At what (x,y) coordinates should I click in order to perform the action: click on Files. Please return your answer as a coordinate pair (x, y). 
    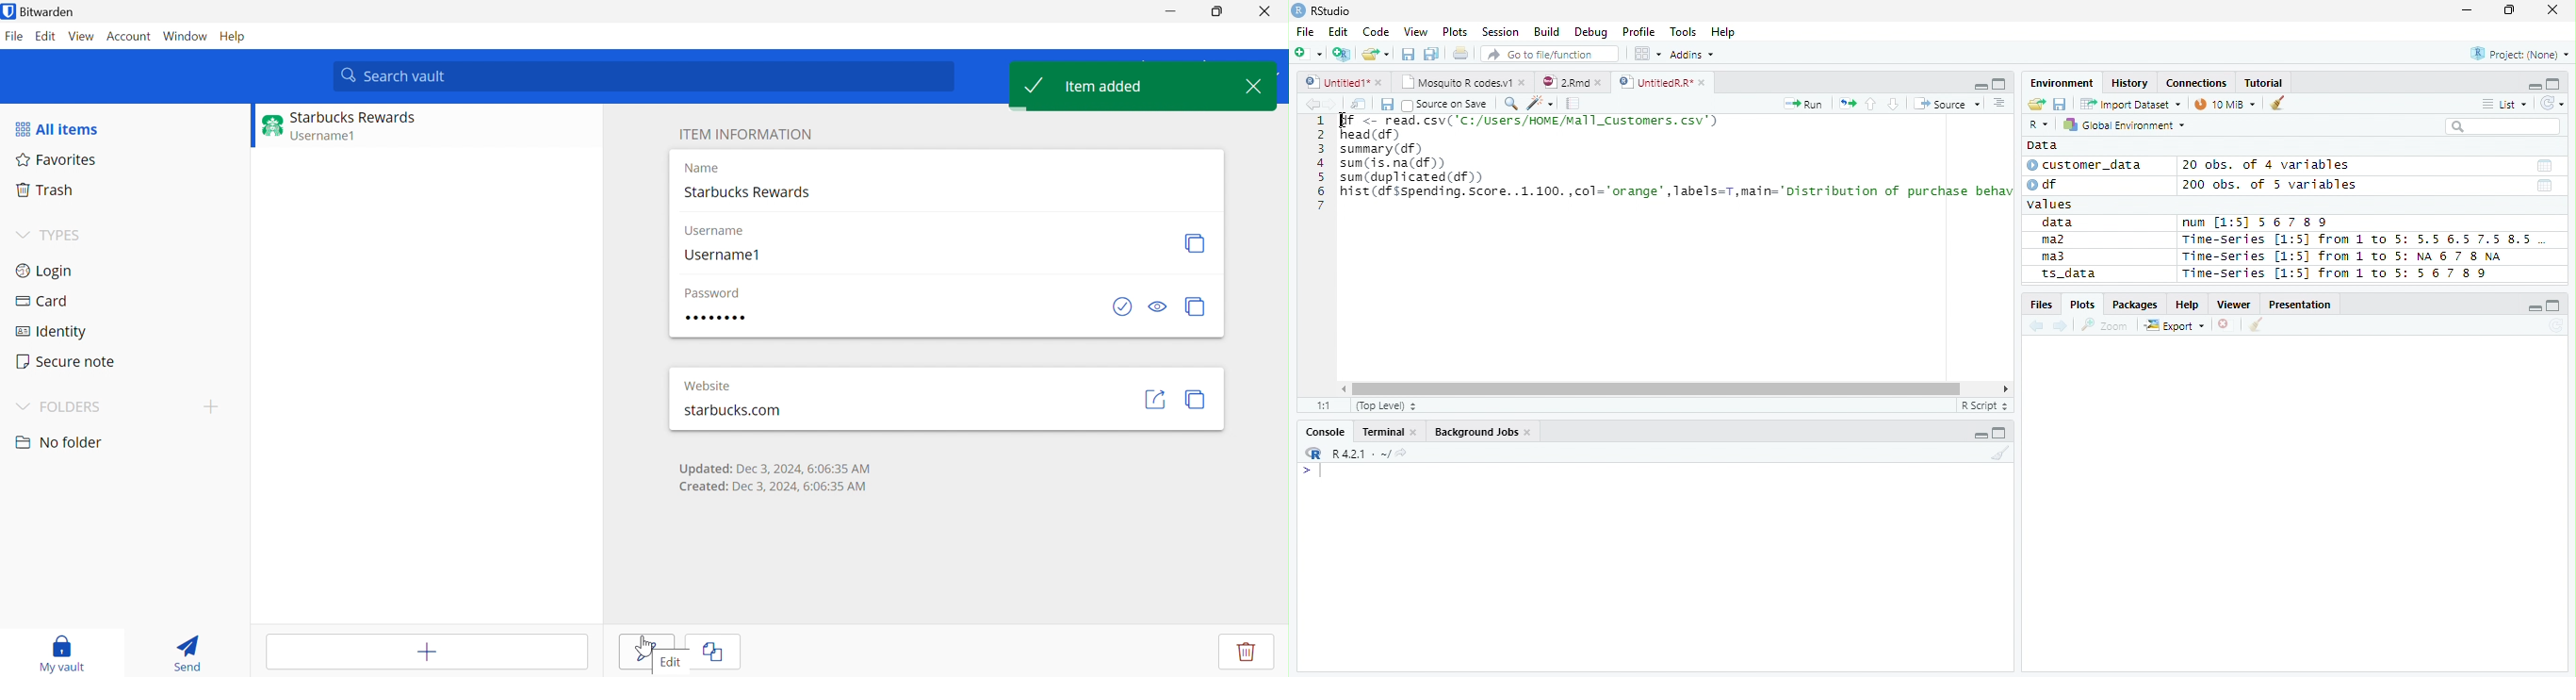
    Looking at the image, I should click on (2041, 305).